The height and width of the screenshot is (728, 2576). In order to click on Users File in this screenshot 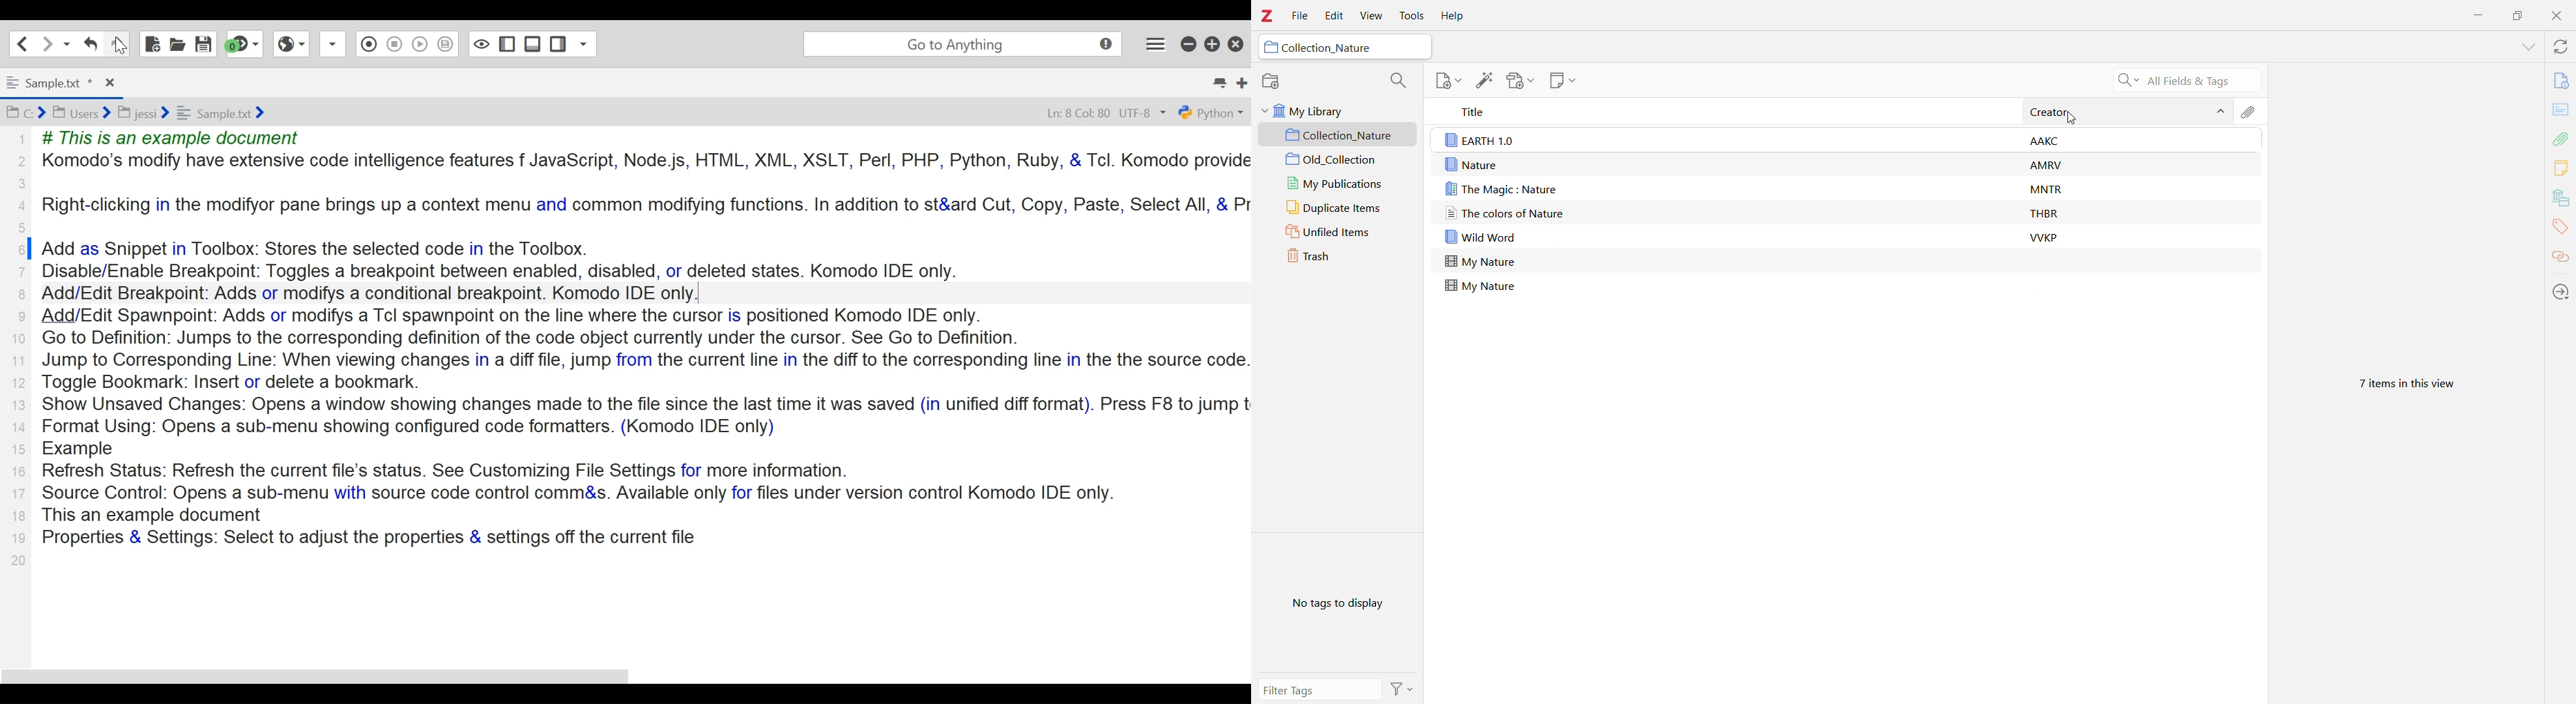, I will do `click(81, 112)`.